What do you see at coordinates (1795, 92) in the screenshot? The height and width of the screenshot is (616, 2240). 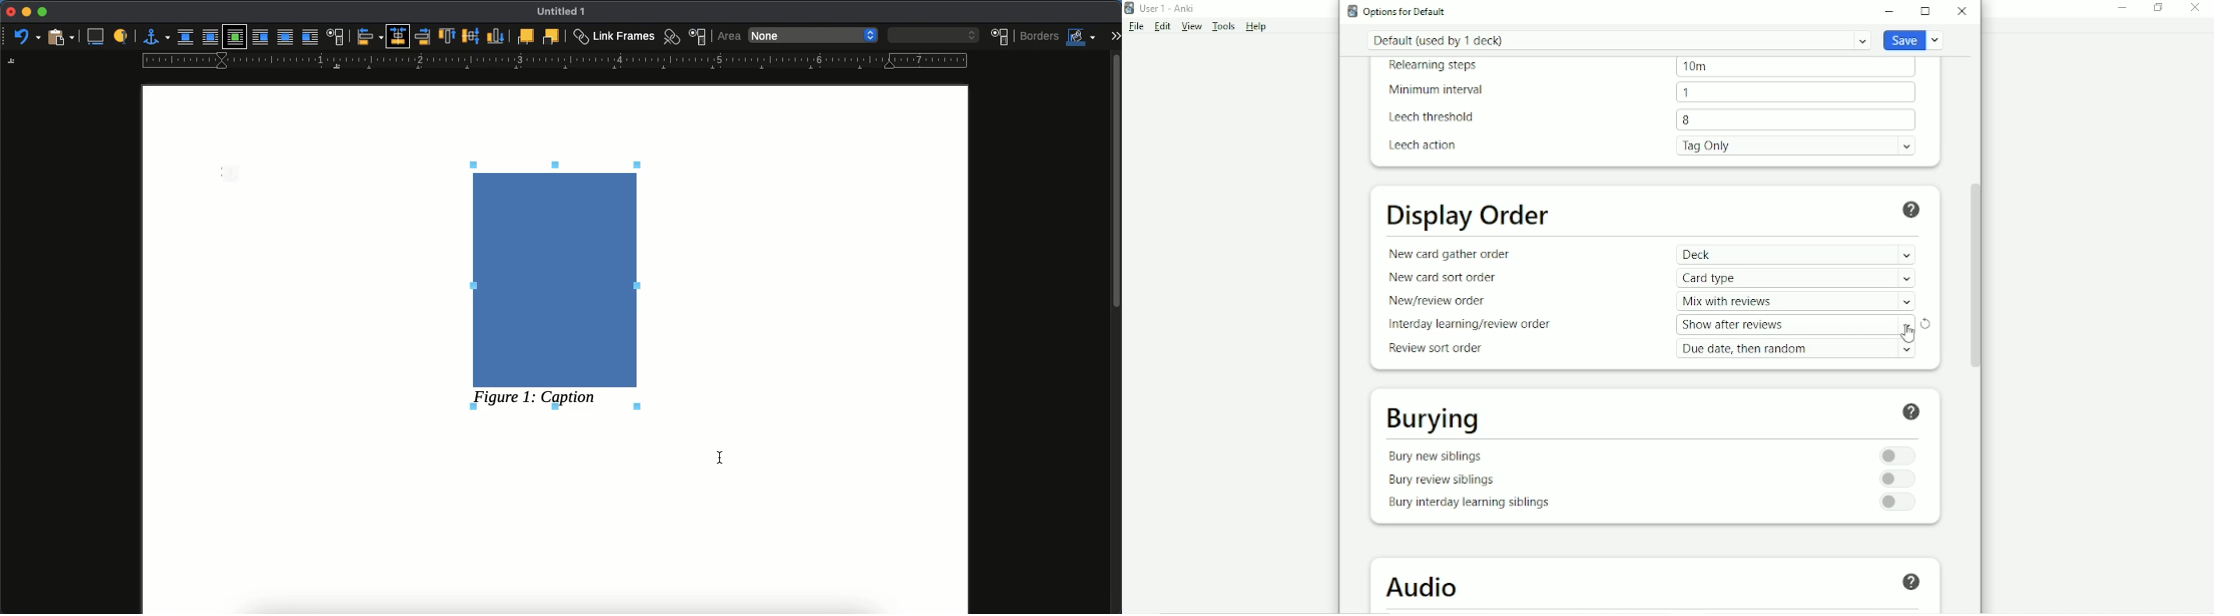 I see `1` at bounding box center [1795, 92].